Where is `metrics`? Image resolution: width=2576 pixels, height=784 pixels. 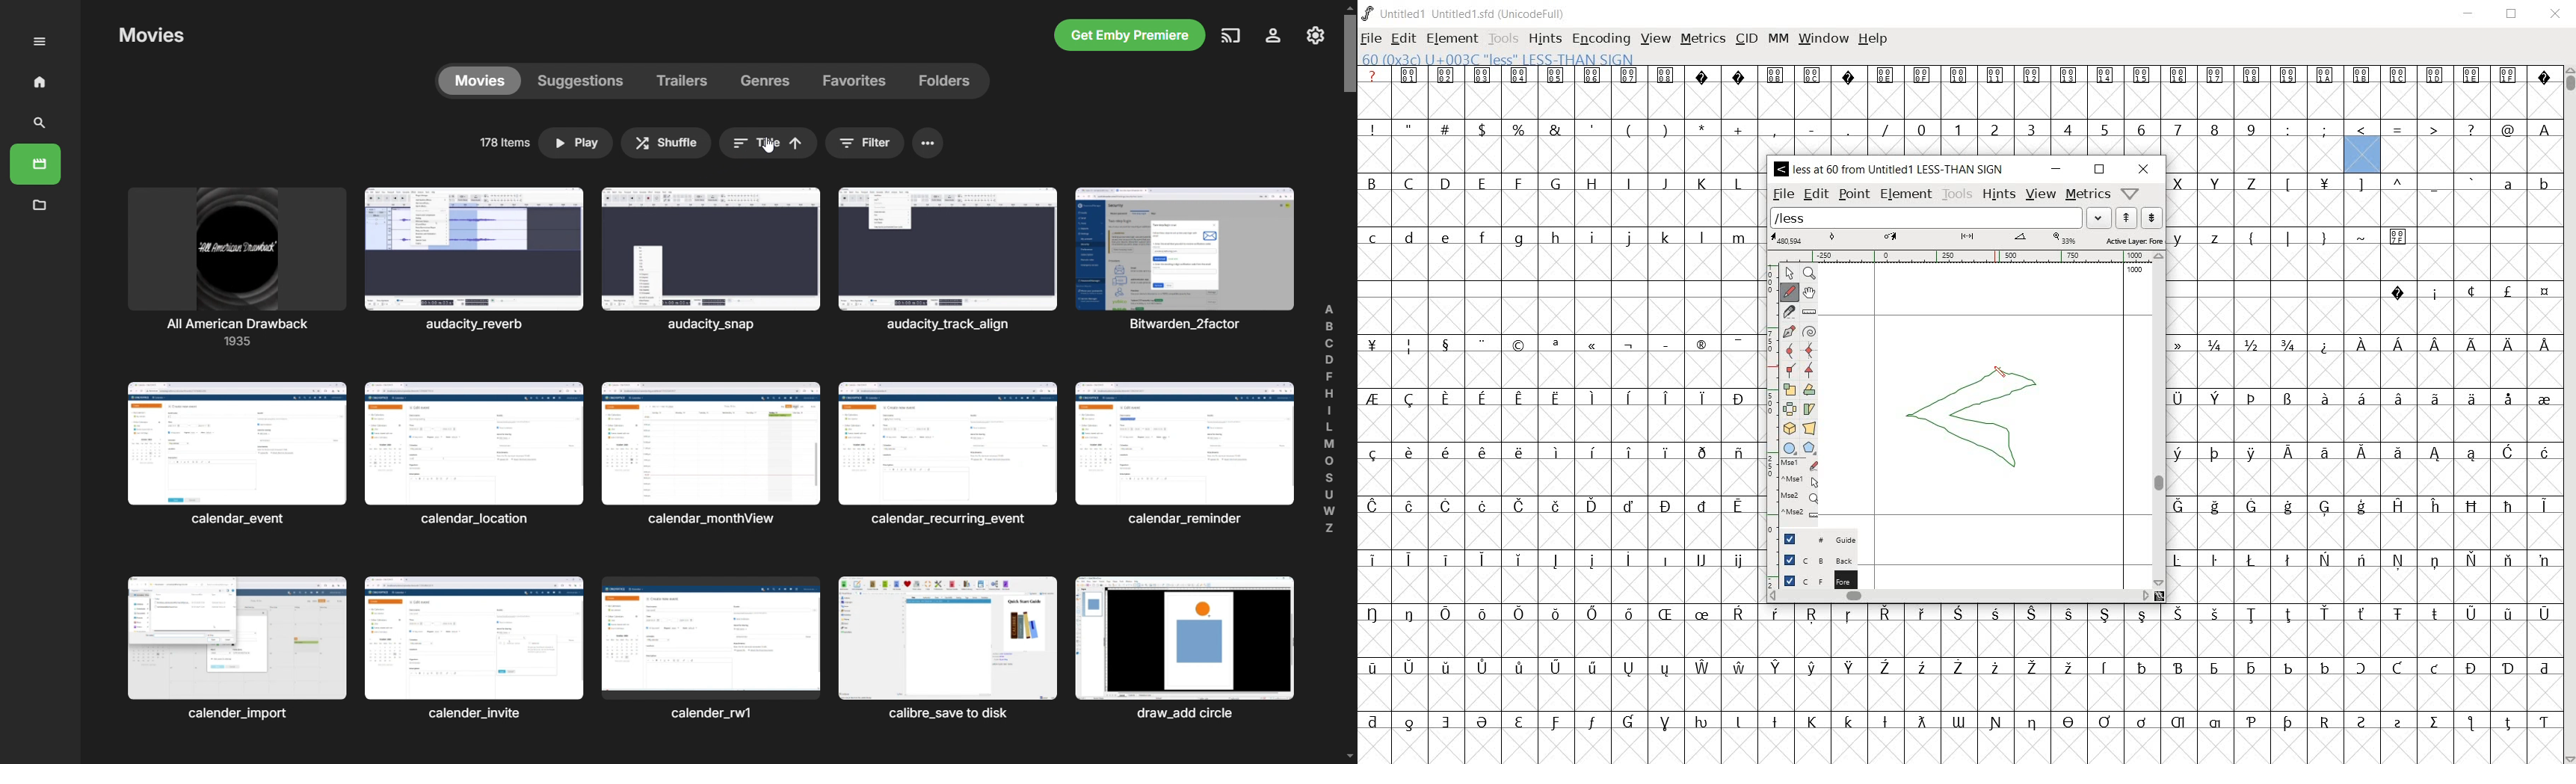 metrics is located at coordinates (2088, 195).